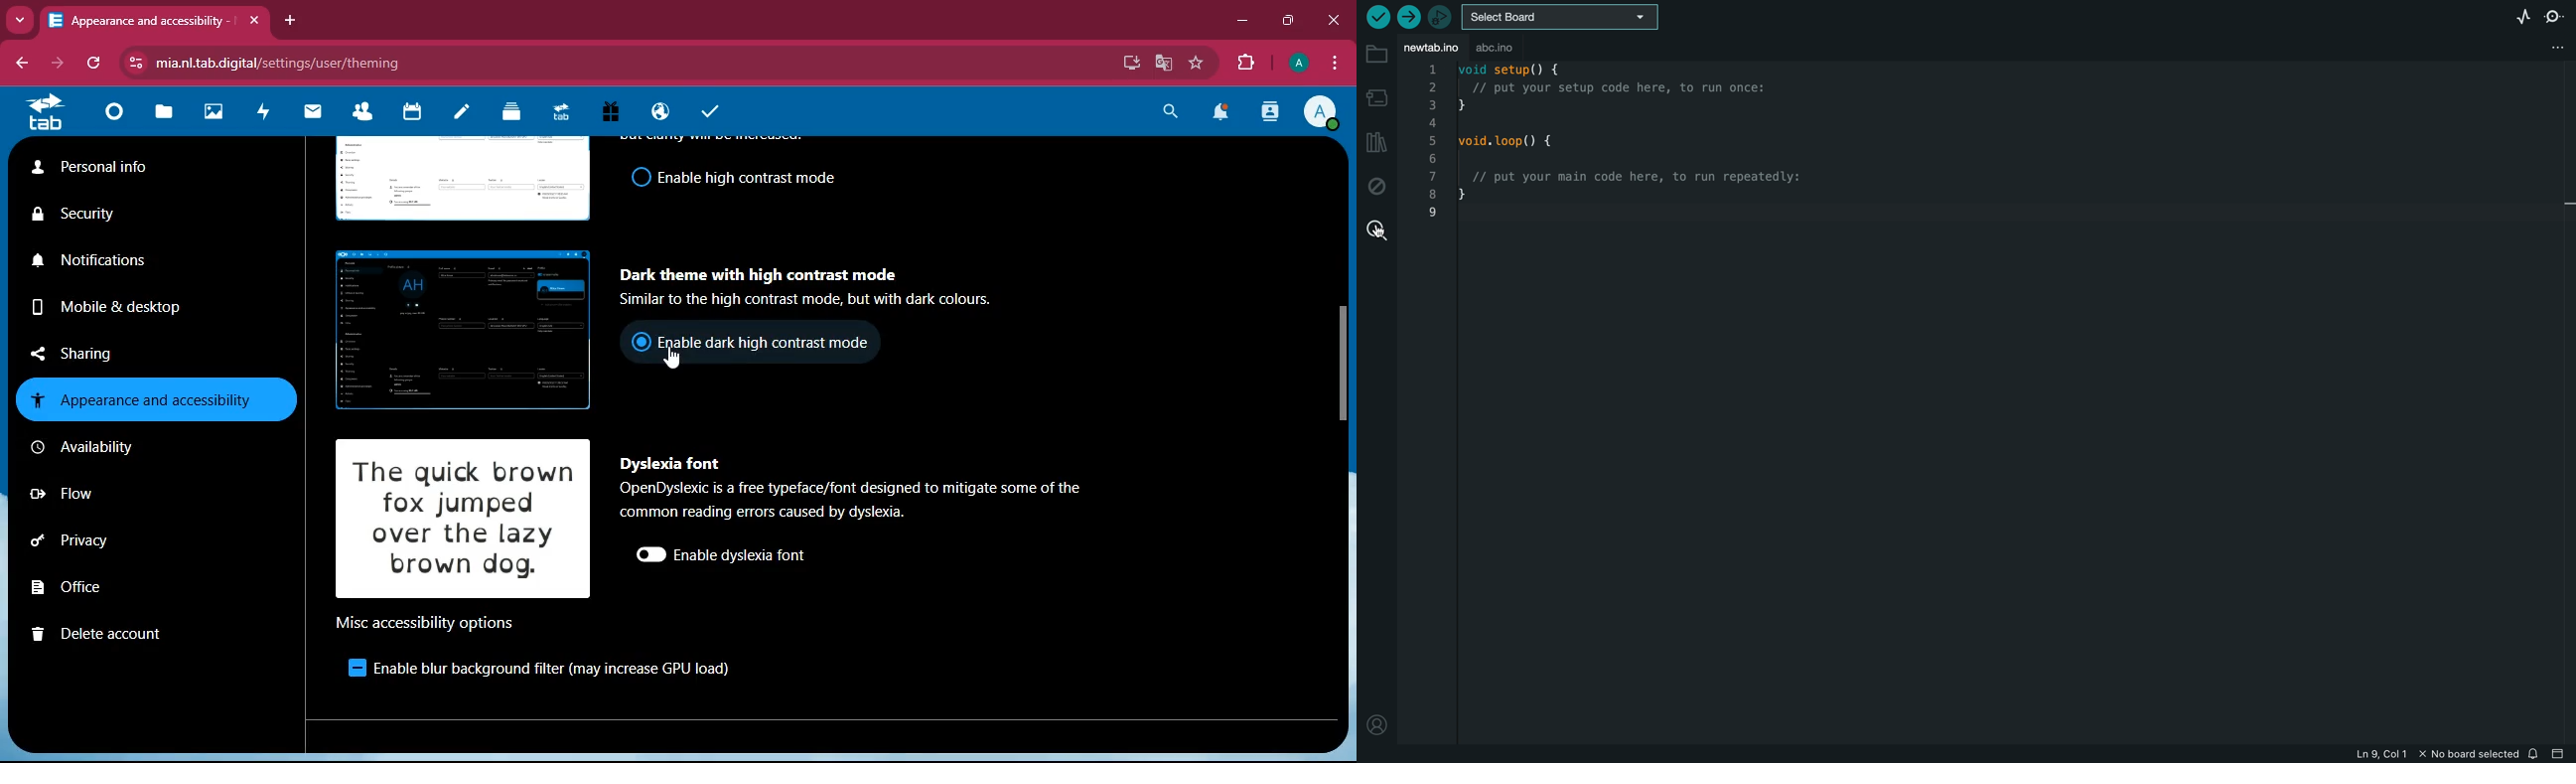 The height and width of the screenshot is (784, 2576). What do you see at coordinates (1376, 17) in the screenshot?
I see `verify` at bounding box center [1376, 17].